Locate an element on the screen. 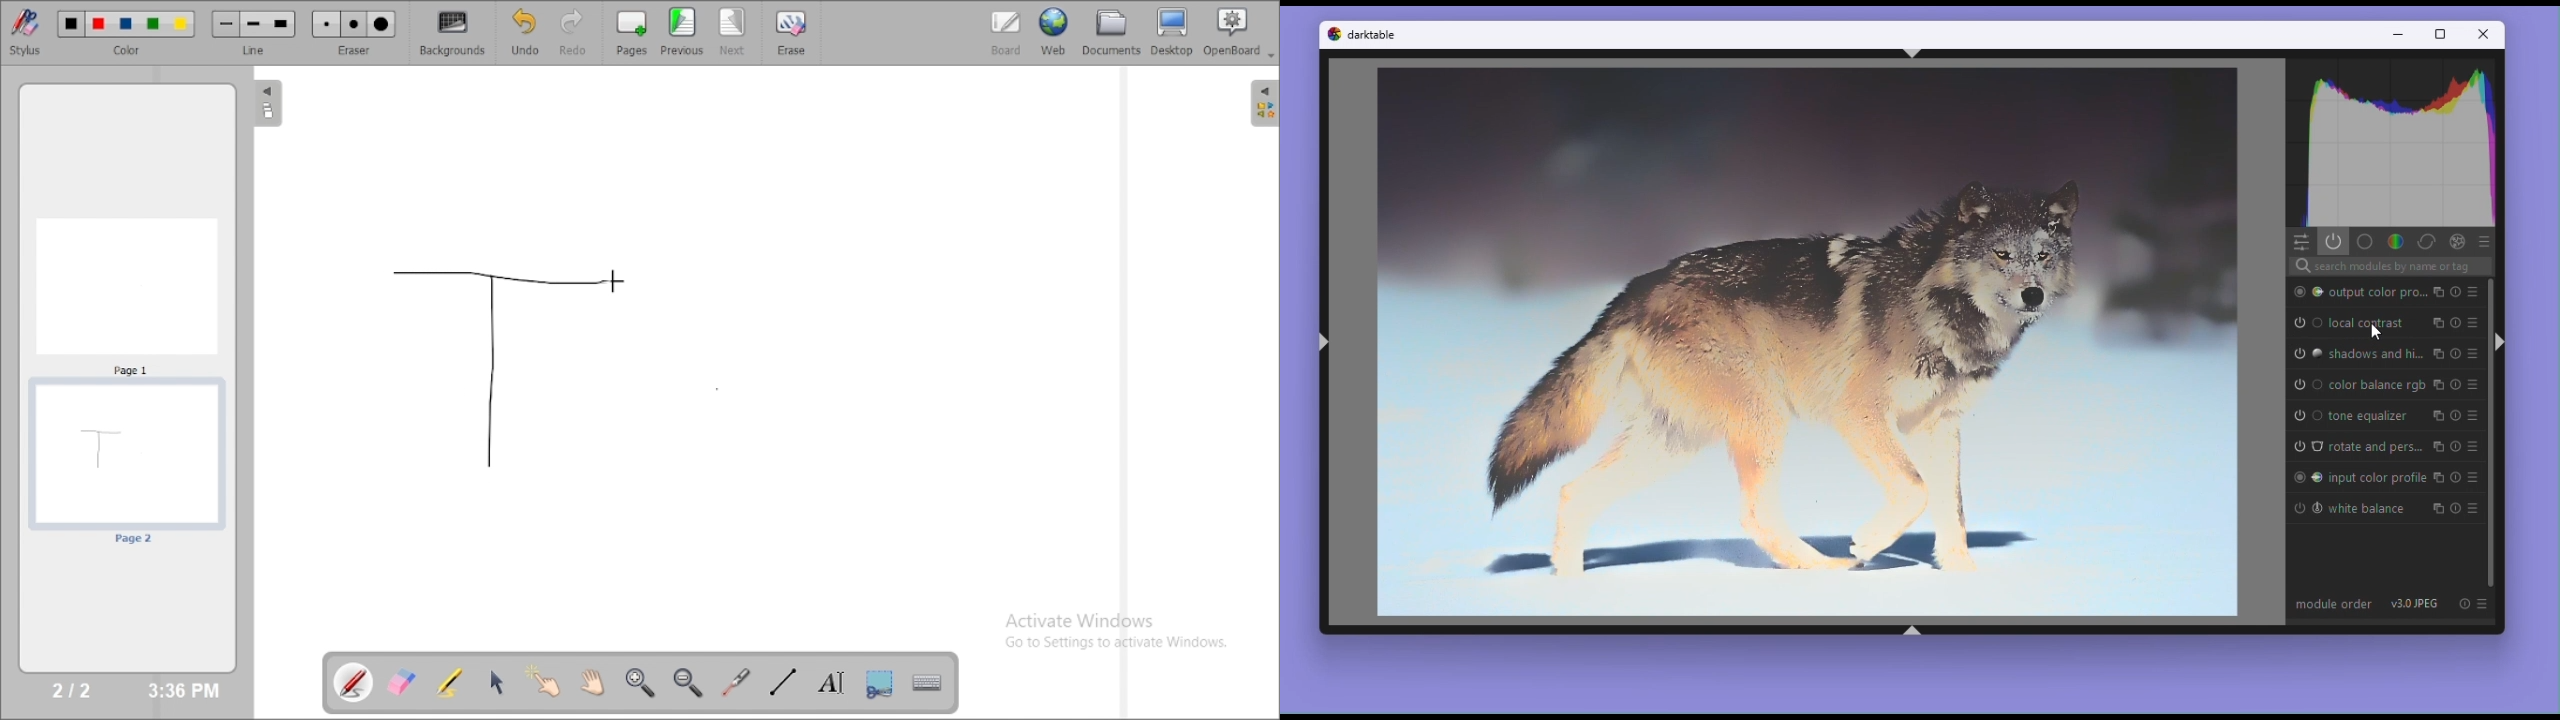 The width and height of the screenshot is (2576, 728). presets is located at coordinates (2477, 442).